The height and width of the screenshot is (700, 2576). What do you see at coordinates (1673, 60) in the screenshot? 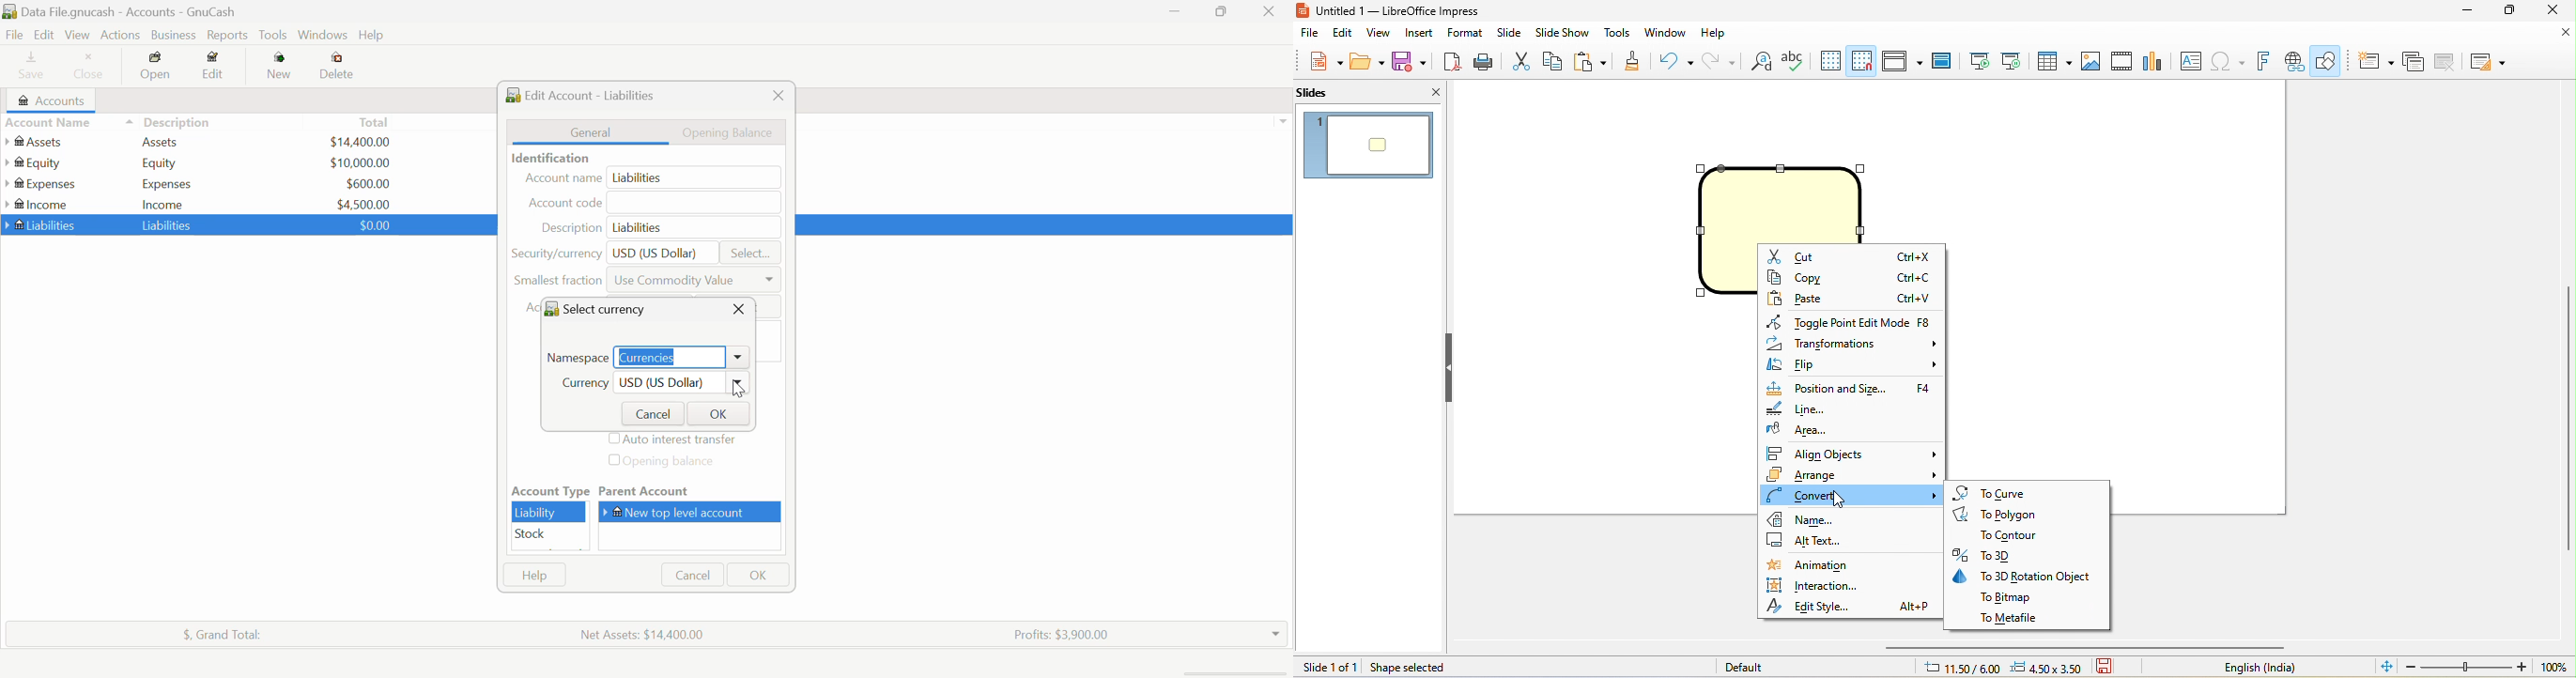
I see `undo` at bounding box center [1673, 60].